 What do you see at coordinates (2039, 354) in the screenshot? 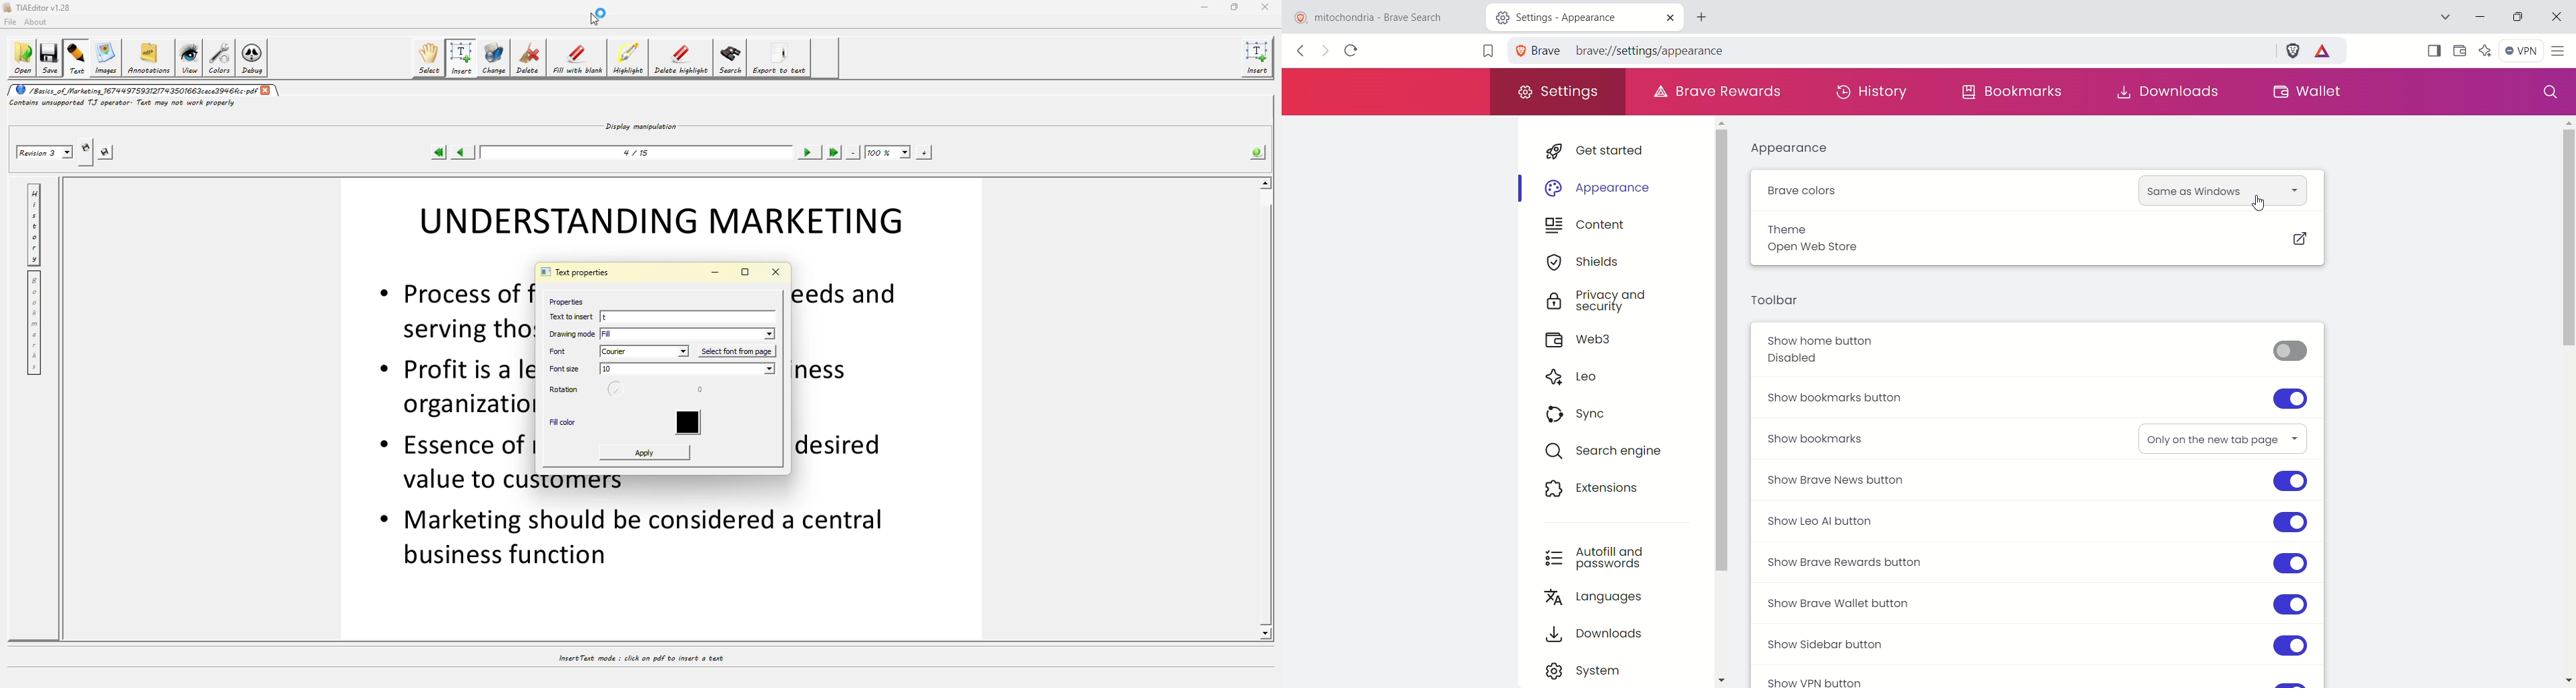
I see `show home button` at bounding box center [2039, 354].